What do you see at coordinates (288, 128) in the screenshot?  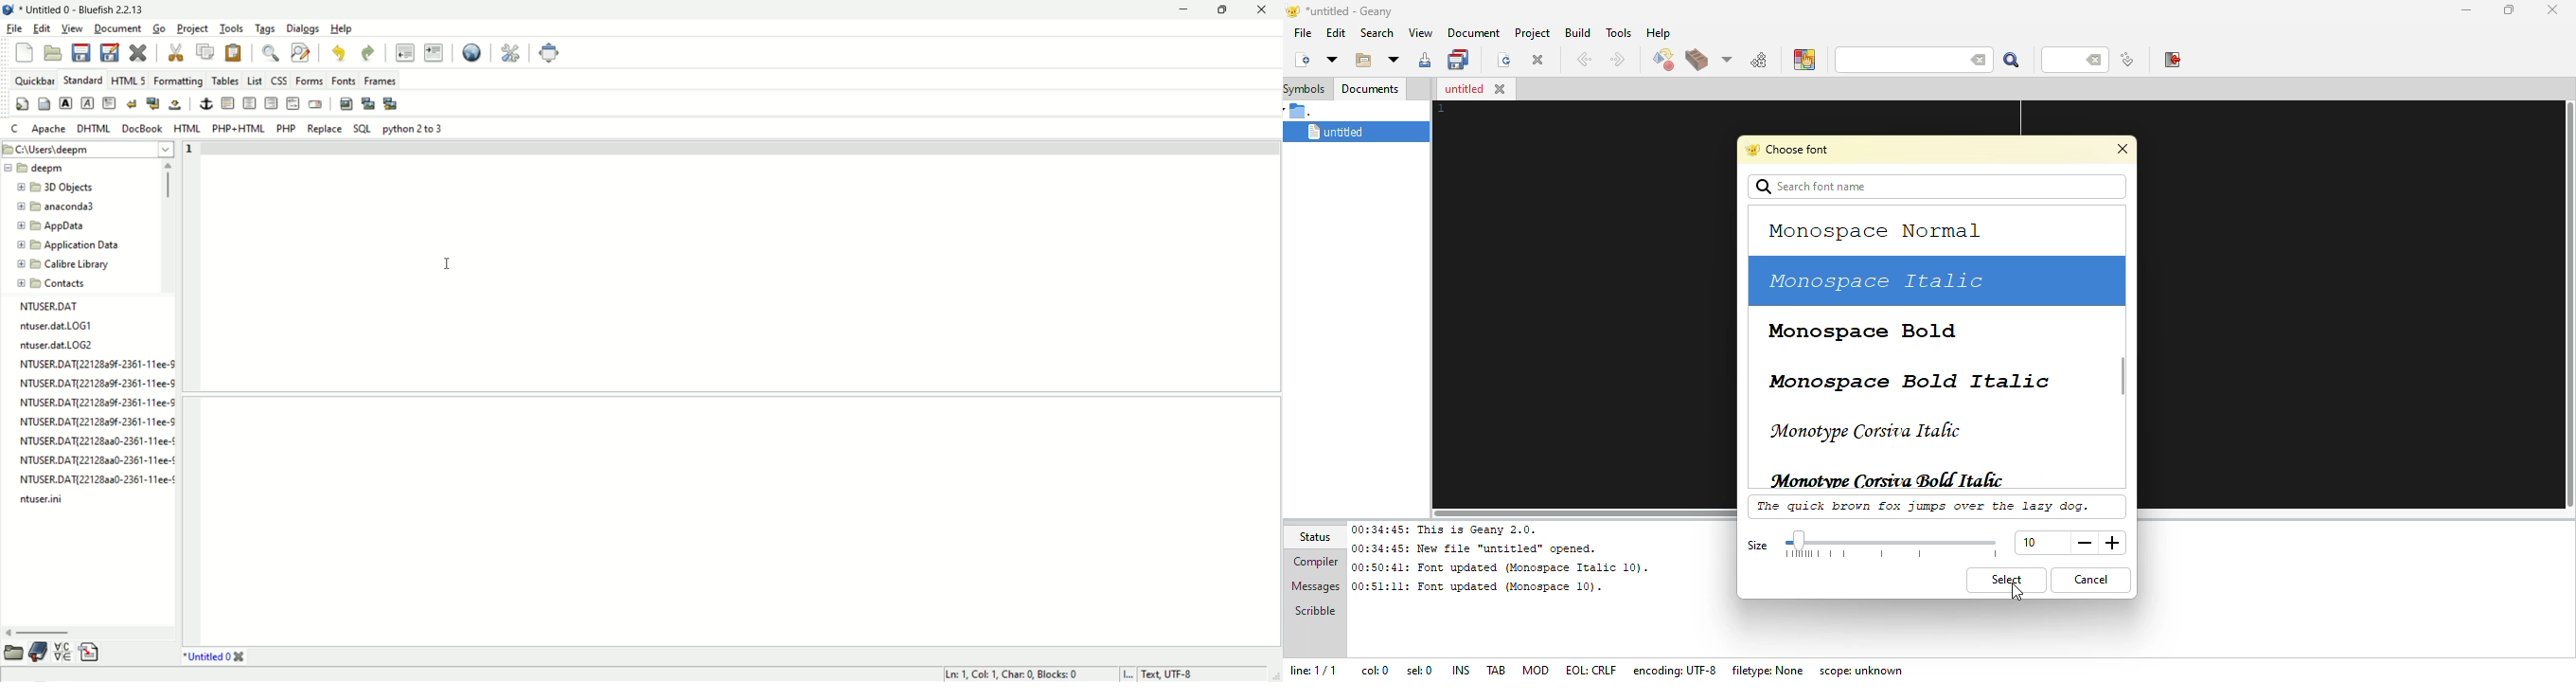 I see `PHP` at bounding box center [288, 128].